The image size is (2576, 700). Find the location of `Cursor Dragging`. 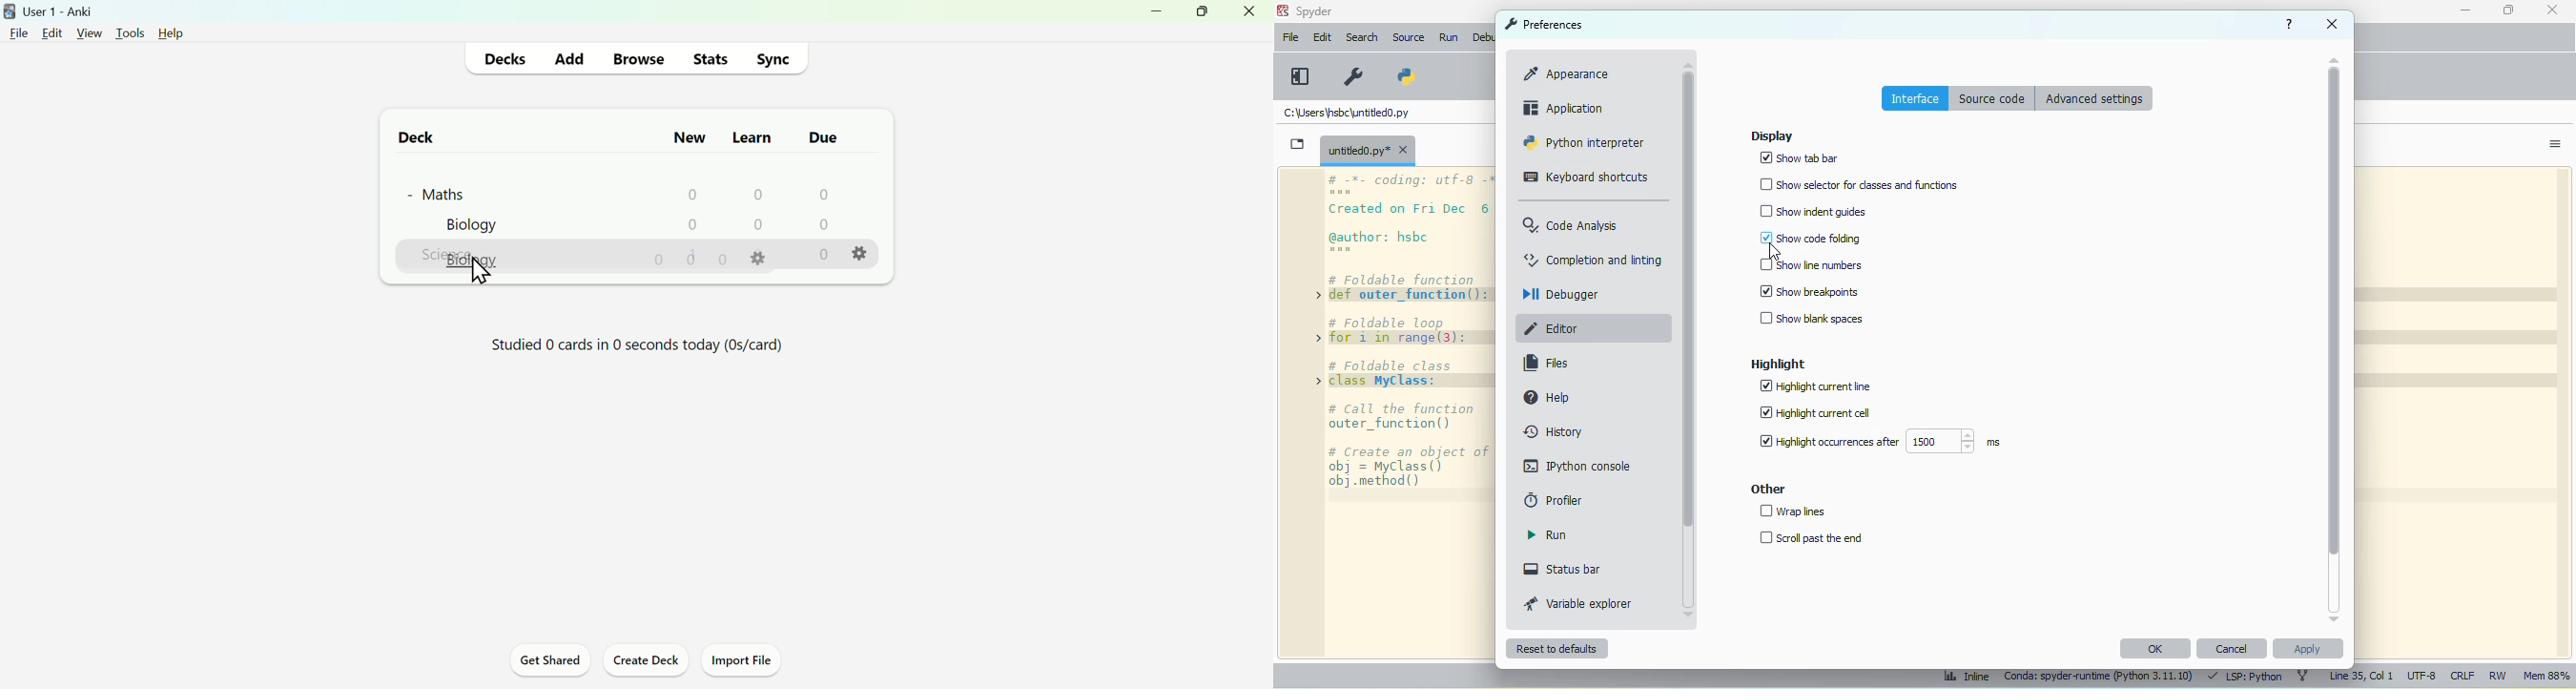

Cursor Dragging is located at coordinates (484, 269).